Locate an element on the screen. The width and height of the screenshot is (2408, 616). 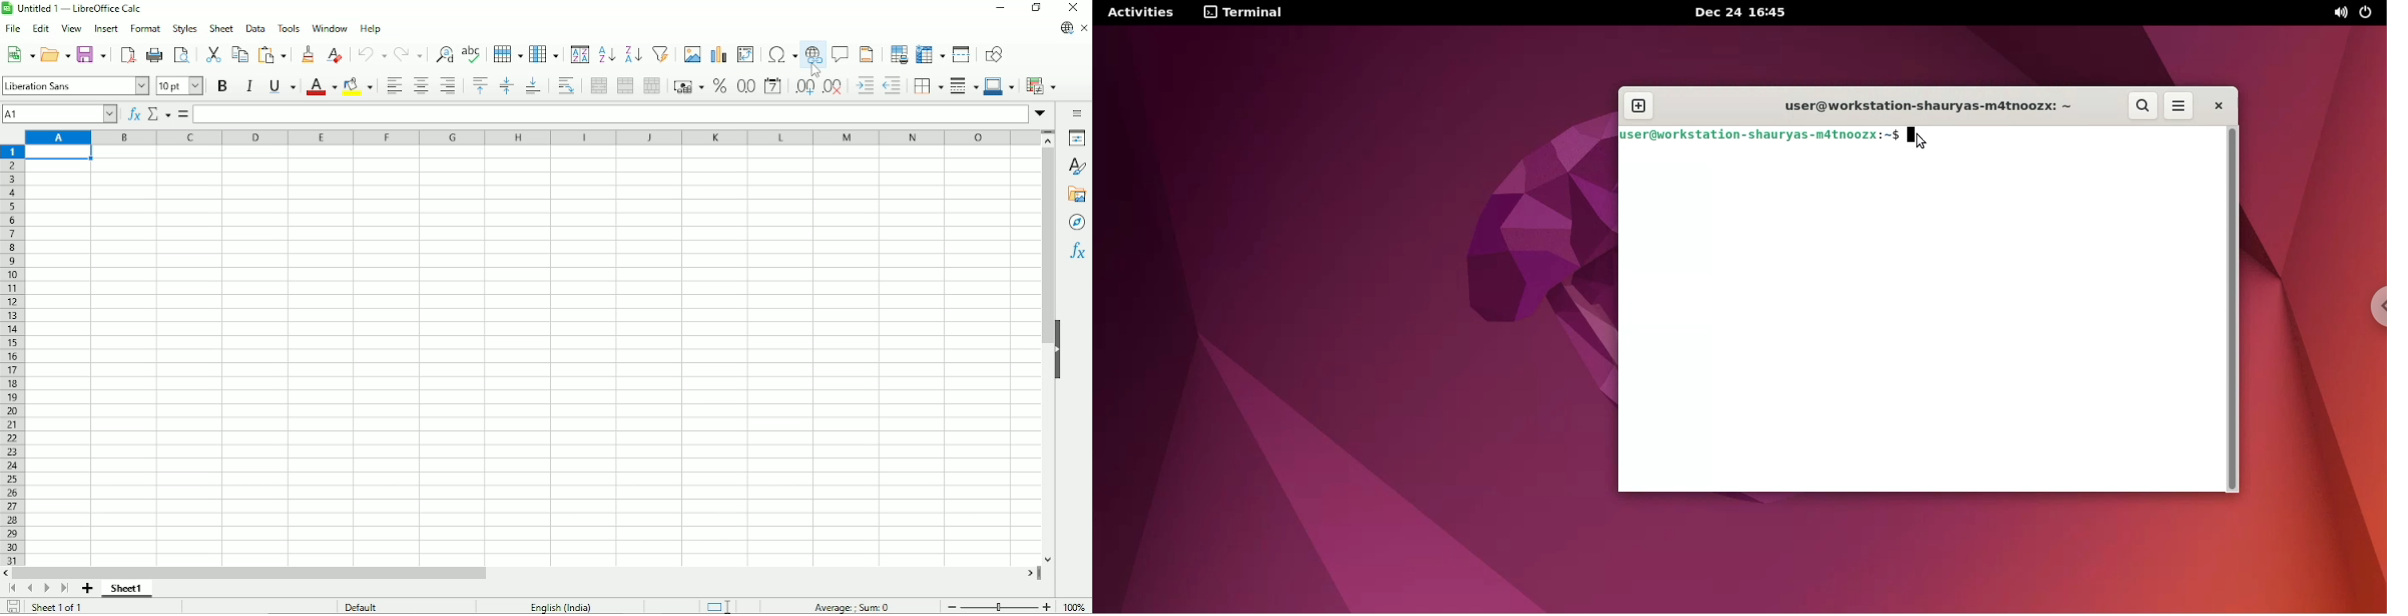
Add decimal place is located at coordinates (804, 88).